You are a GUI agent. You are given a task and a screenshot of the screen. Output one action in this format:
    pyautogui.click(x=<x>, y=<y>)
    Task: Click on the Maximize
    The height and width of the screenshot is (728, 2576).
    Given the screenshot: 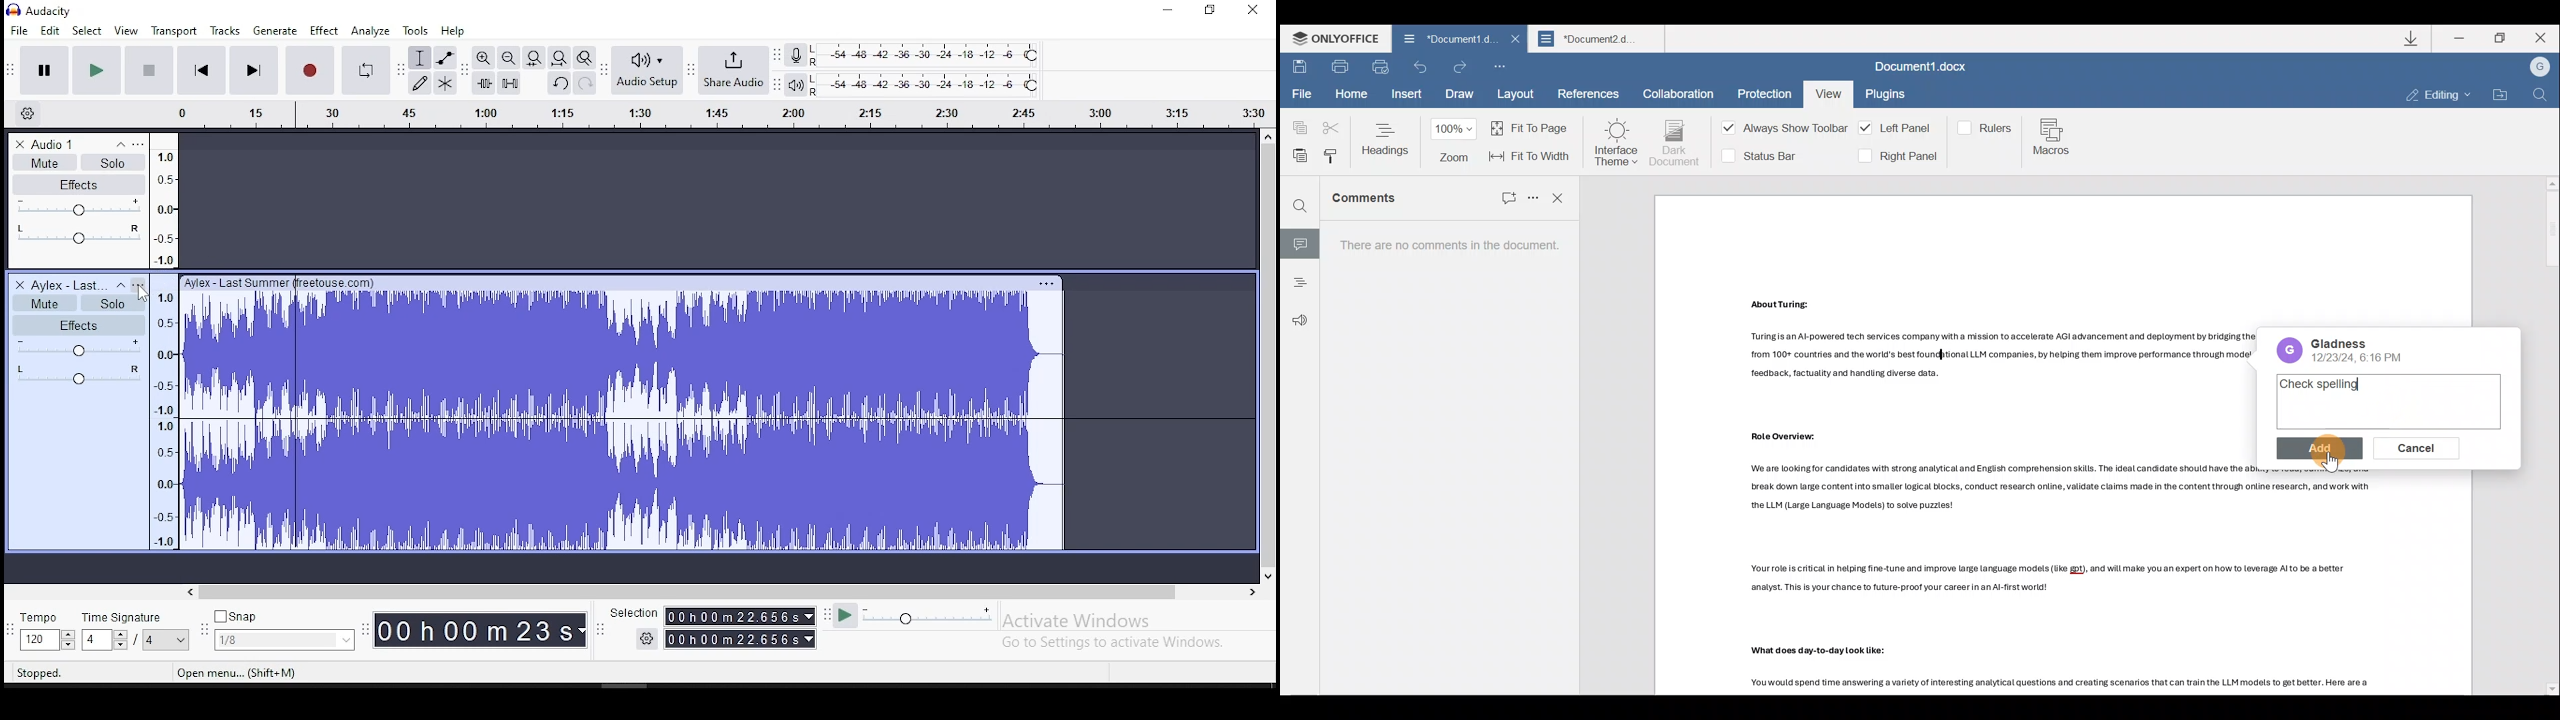 What is the action you would take?
    pyautogui.click(x=2503, y=38)
    